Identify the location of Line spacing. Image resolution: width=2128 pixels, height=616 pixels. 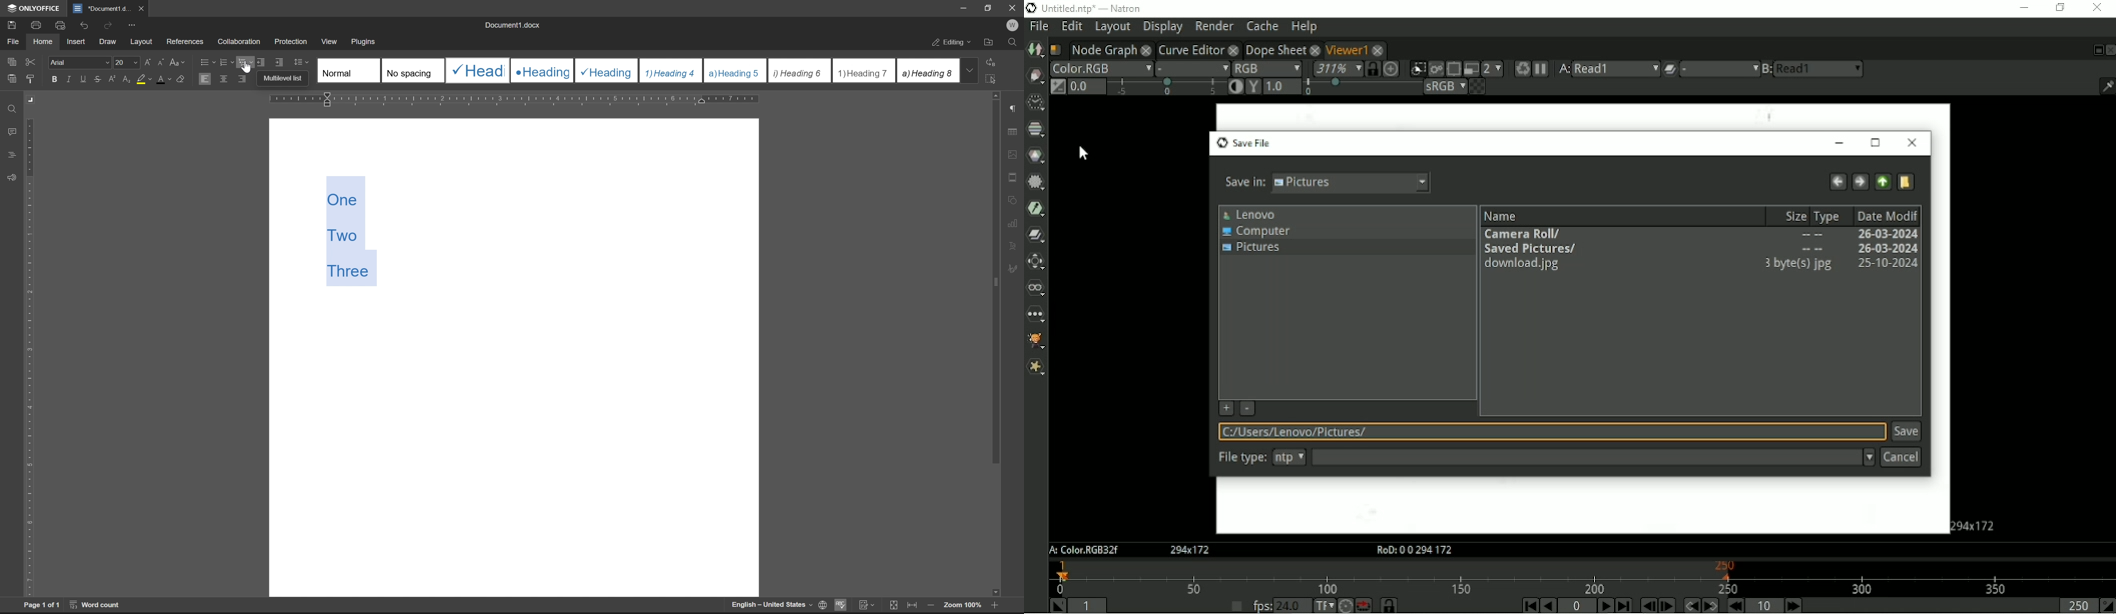
(305, 62).